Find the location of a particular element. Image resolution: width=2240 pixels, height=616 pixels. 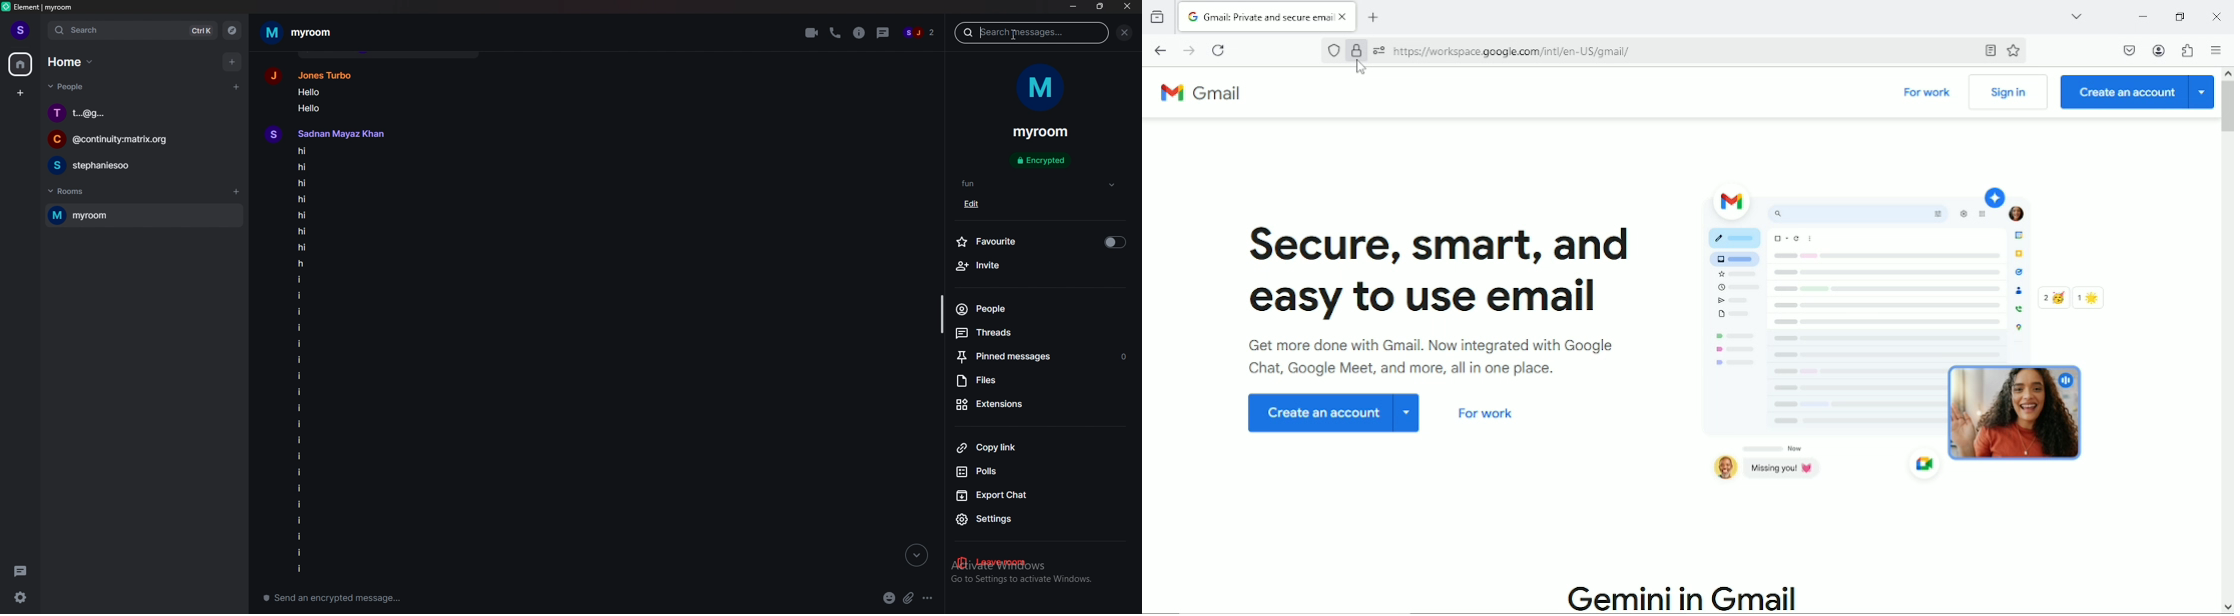

cursor is located at coordinates (1362, 67).